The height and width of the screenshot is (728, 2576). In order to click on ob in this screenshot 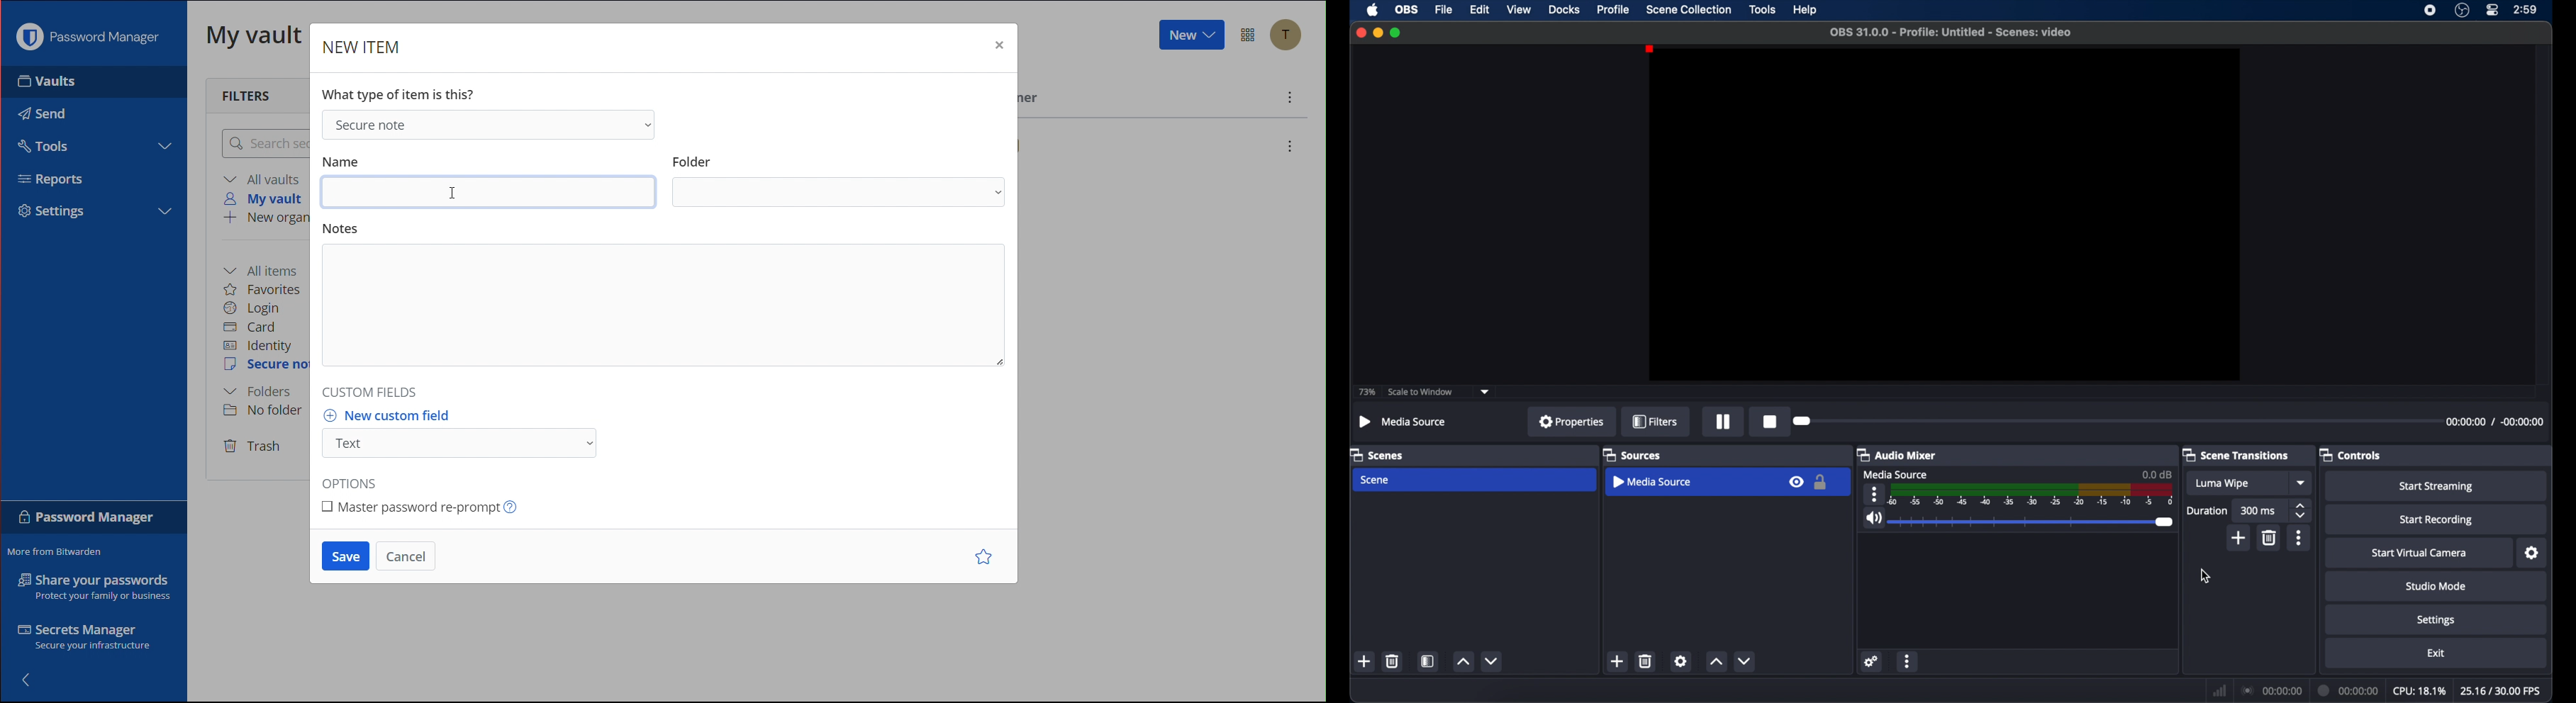, I will do `click(1408, 10)`.